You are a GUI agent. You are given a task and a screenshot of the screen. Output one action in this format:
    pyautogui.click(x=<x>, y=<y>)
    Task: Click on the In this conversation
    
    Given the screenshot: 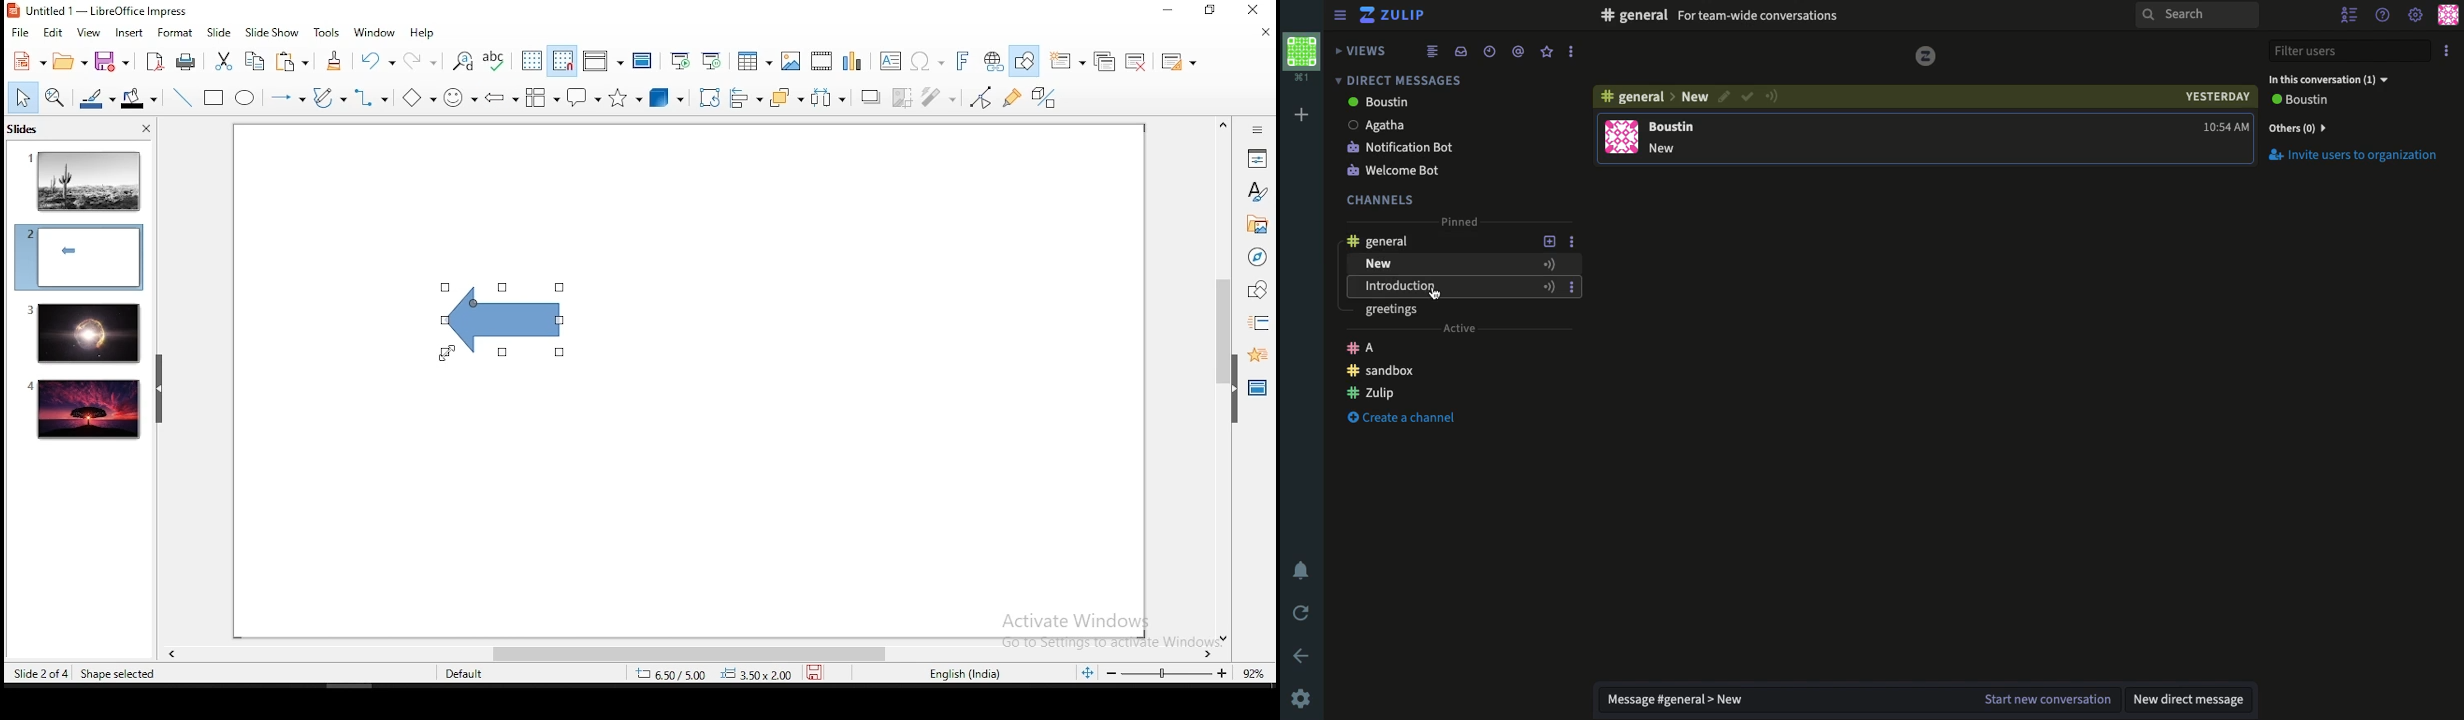 What is the action you would take?
    pyautogui.click(x=2328, y=79)
    